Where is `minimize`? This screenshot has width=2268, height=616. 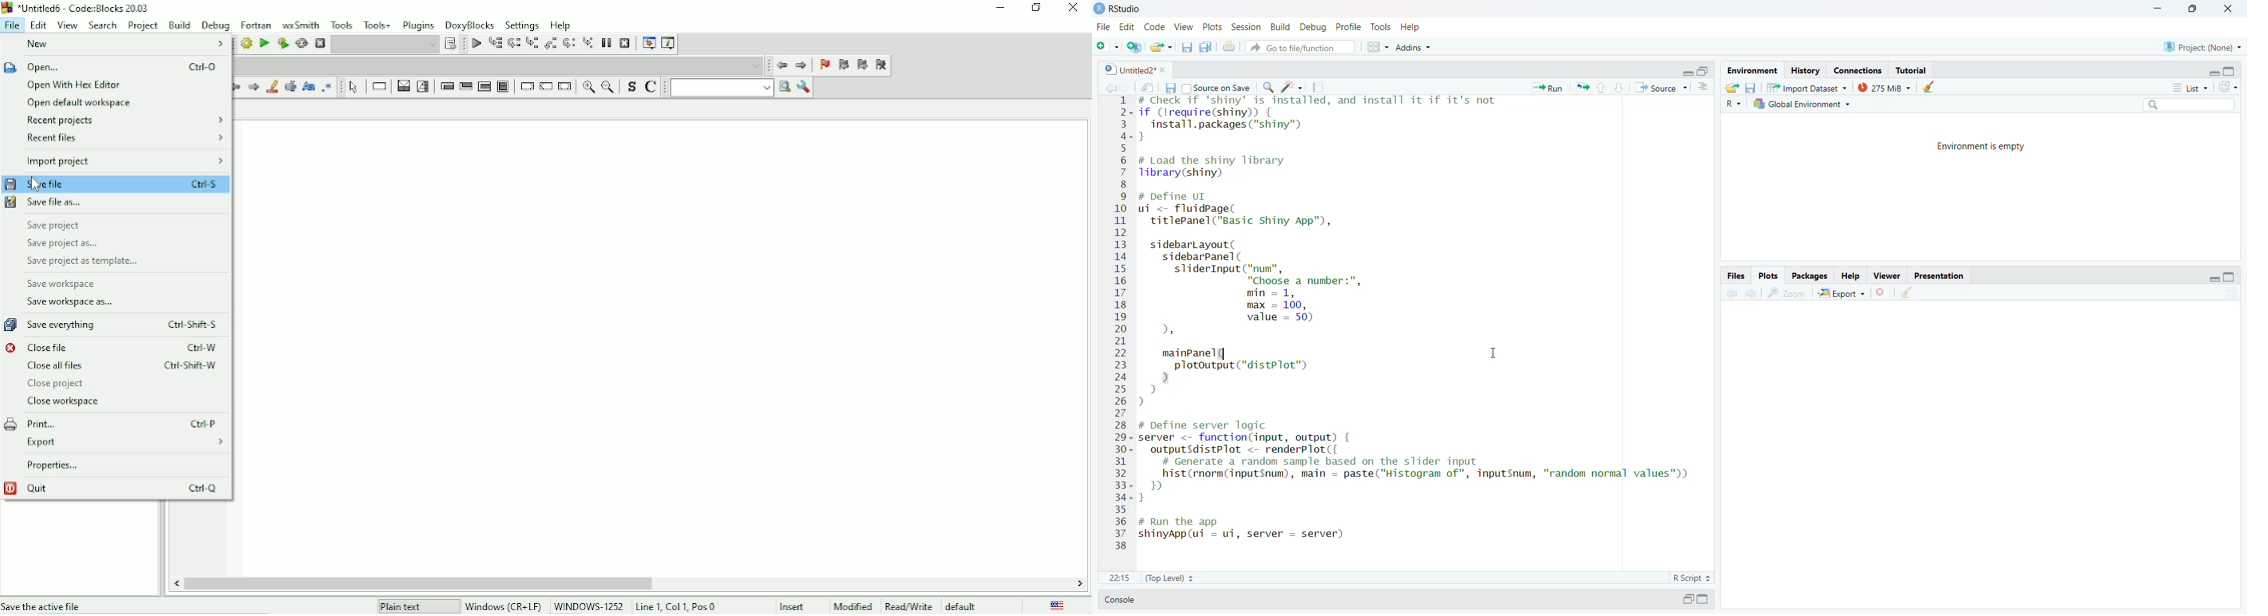 minimize is located at coordinates (2215, 279).